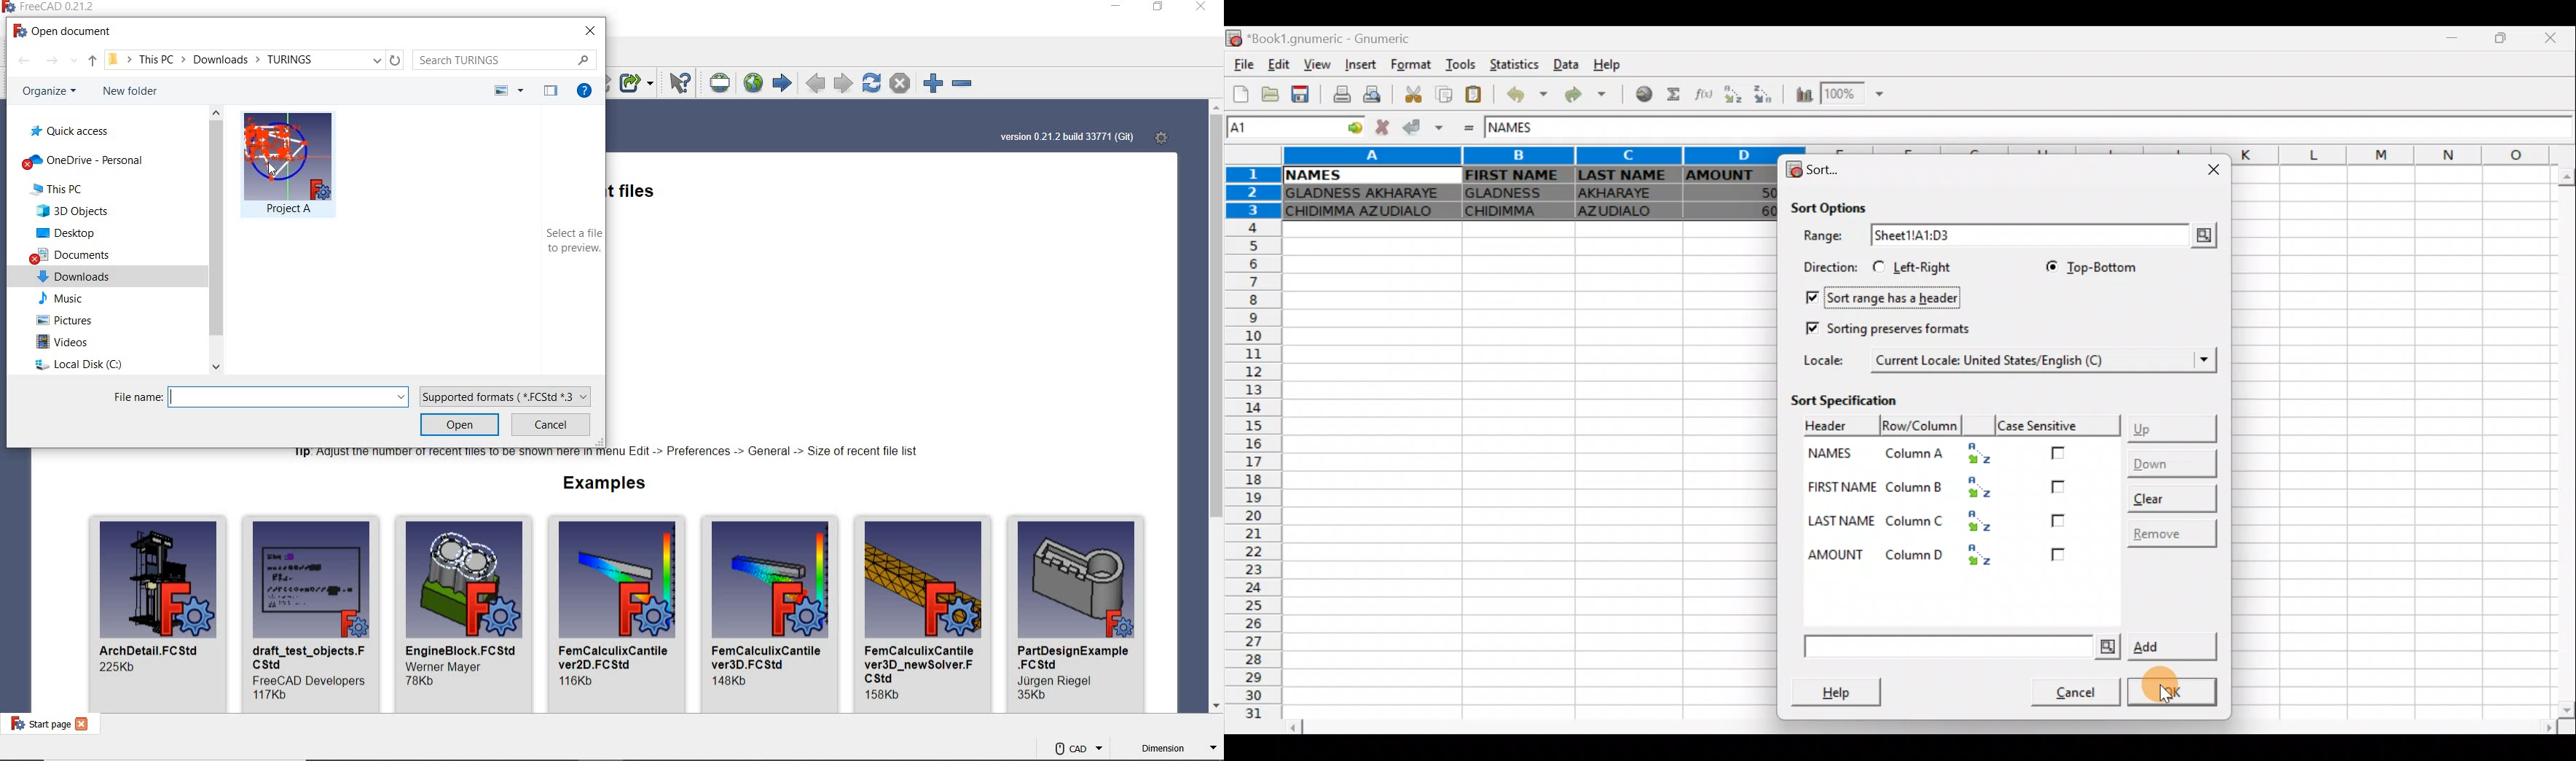 This screenshot has width=2576, height=784. Describe the element at coordinates (272, 695) in the screenshot. I see `size` at that location.